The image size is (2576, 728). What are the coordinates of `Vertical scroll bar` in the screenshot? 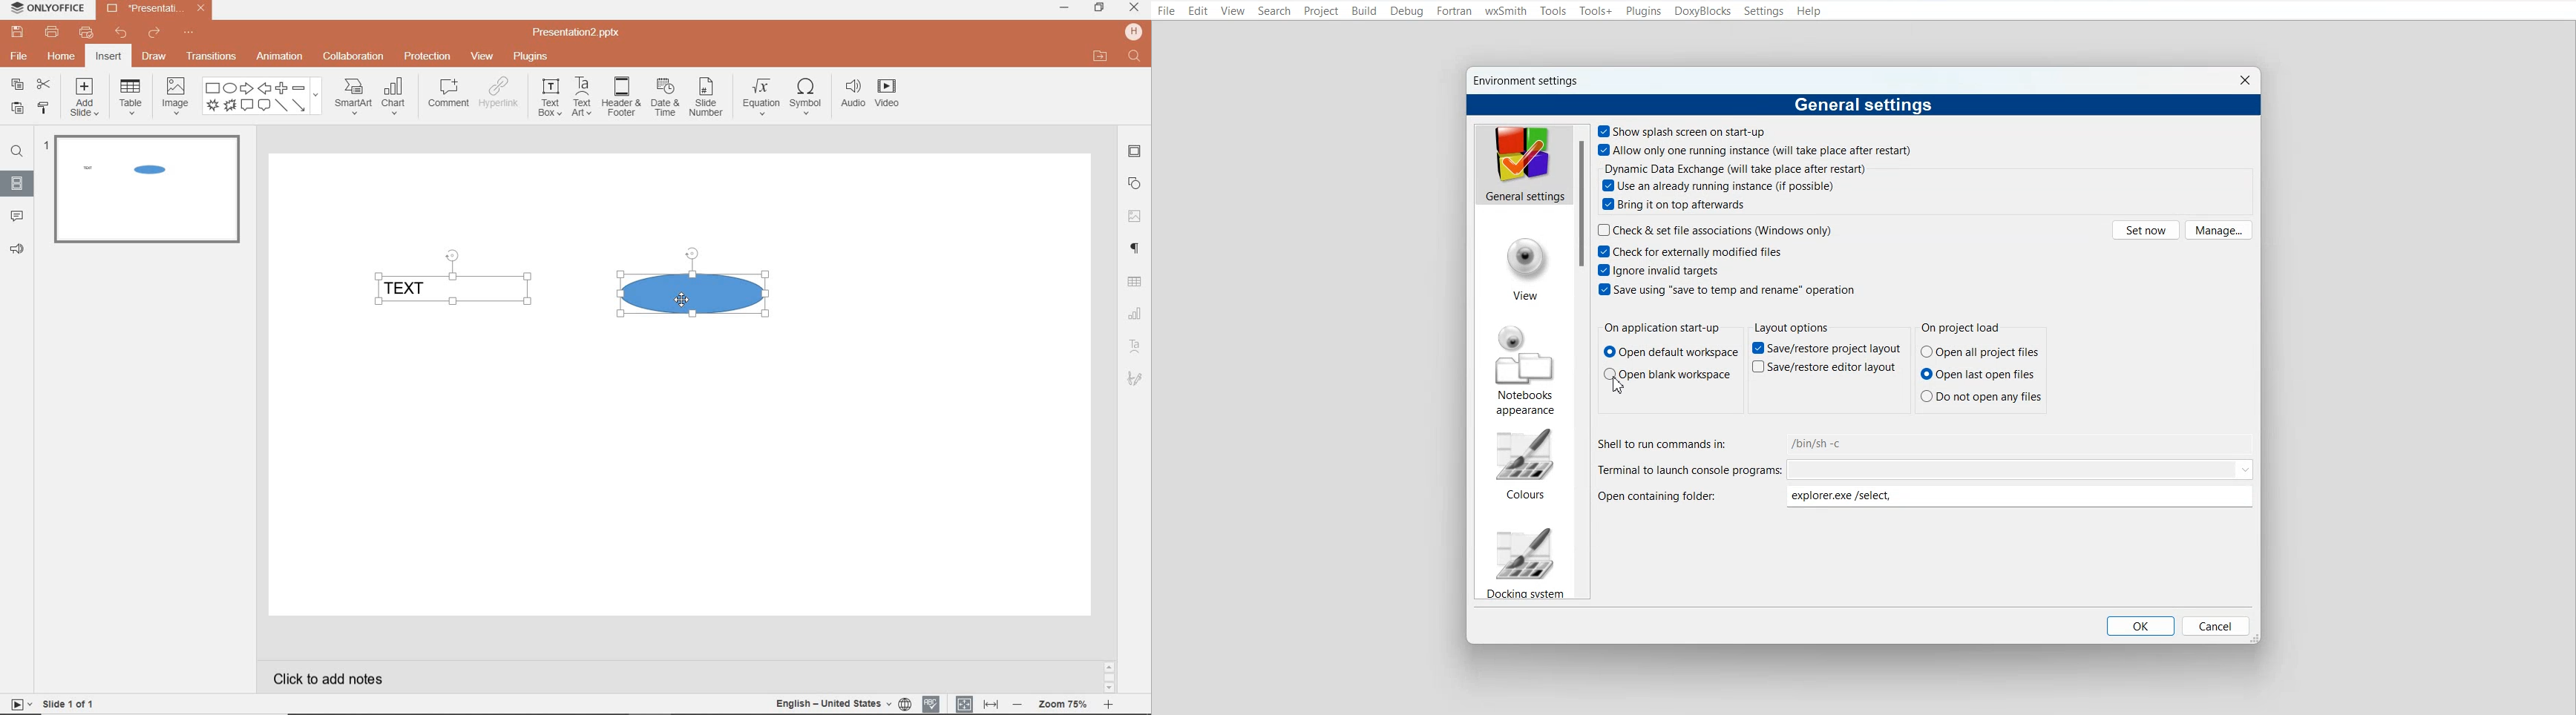 It's located at (1582, 362).